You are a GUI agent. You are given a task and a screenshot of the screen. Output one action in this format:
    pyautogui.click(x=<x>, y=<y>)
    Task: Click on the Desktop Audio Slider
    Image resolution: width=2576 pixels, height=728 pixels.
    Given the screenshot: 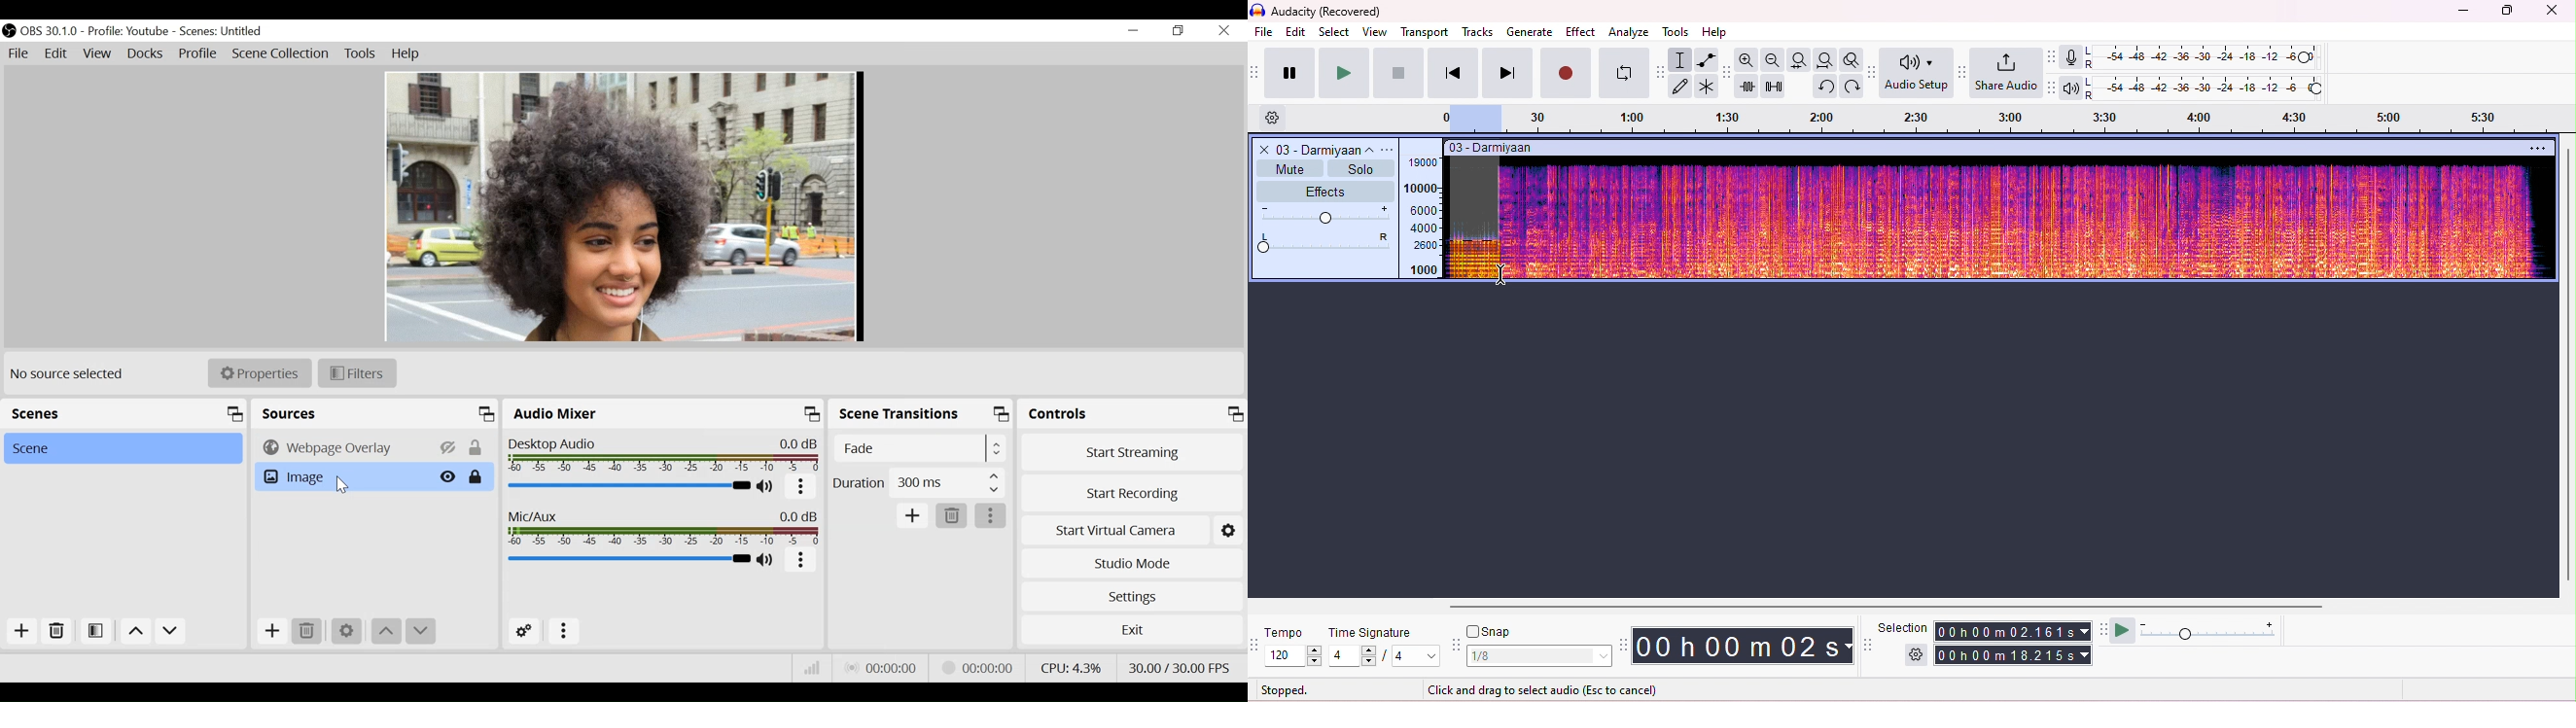 What is the action you would take?
    pyautogui.click(x=627, y=486)
    